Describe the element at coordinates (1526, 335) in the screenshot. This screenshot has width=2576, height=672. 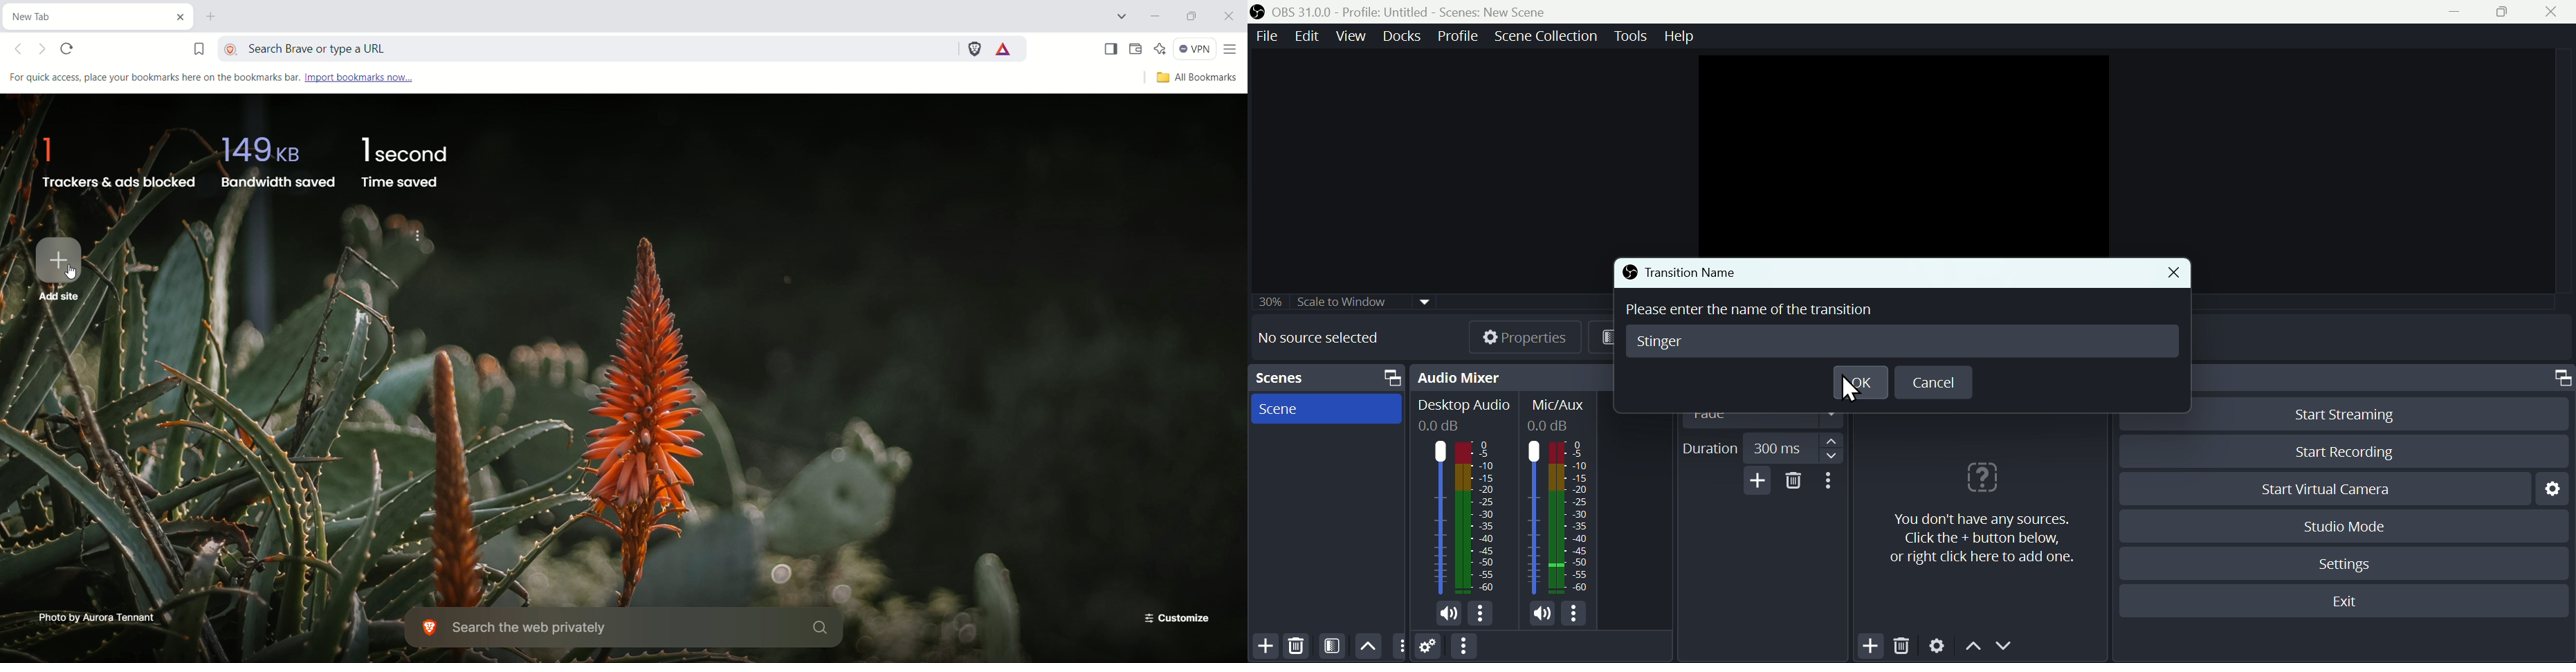
I see `Properties` at that location.